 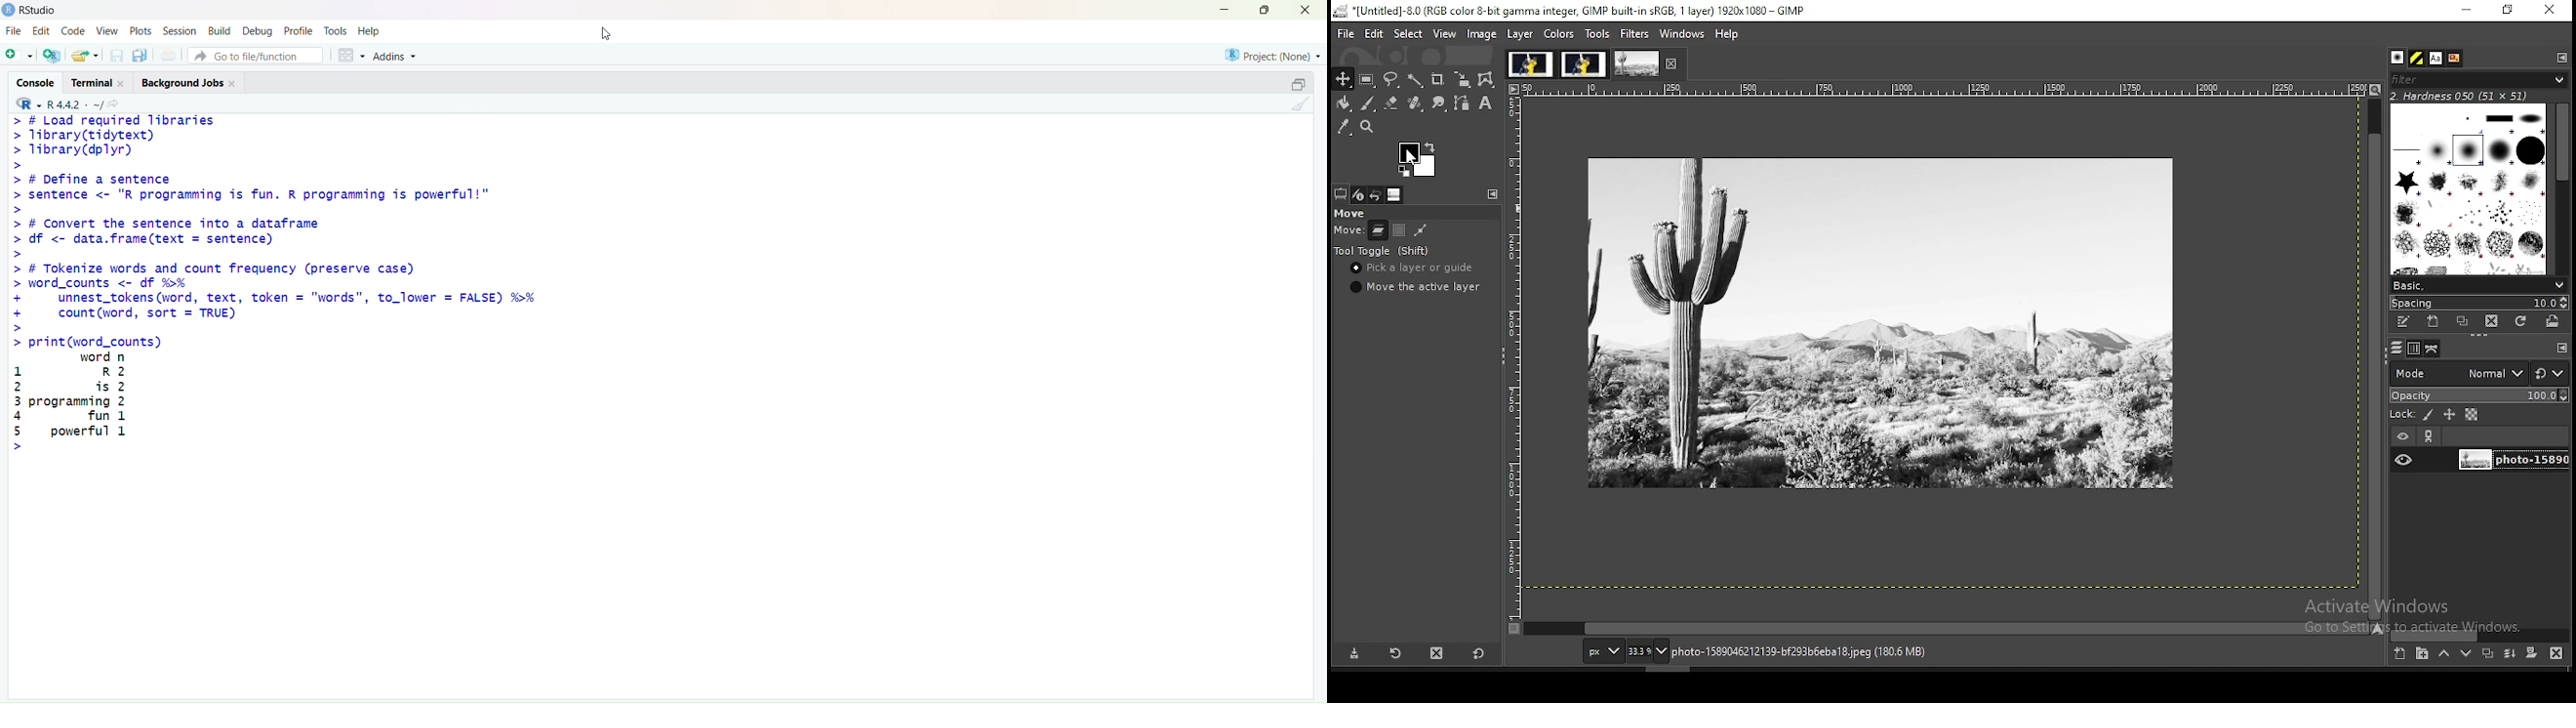 What do you see at coordinates (169, 56) in the screenshot?
I see `print current file` at bounding box center [169, 56].